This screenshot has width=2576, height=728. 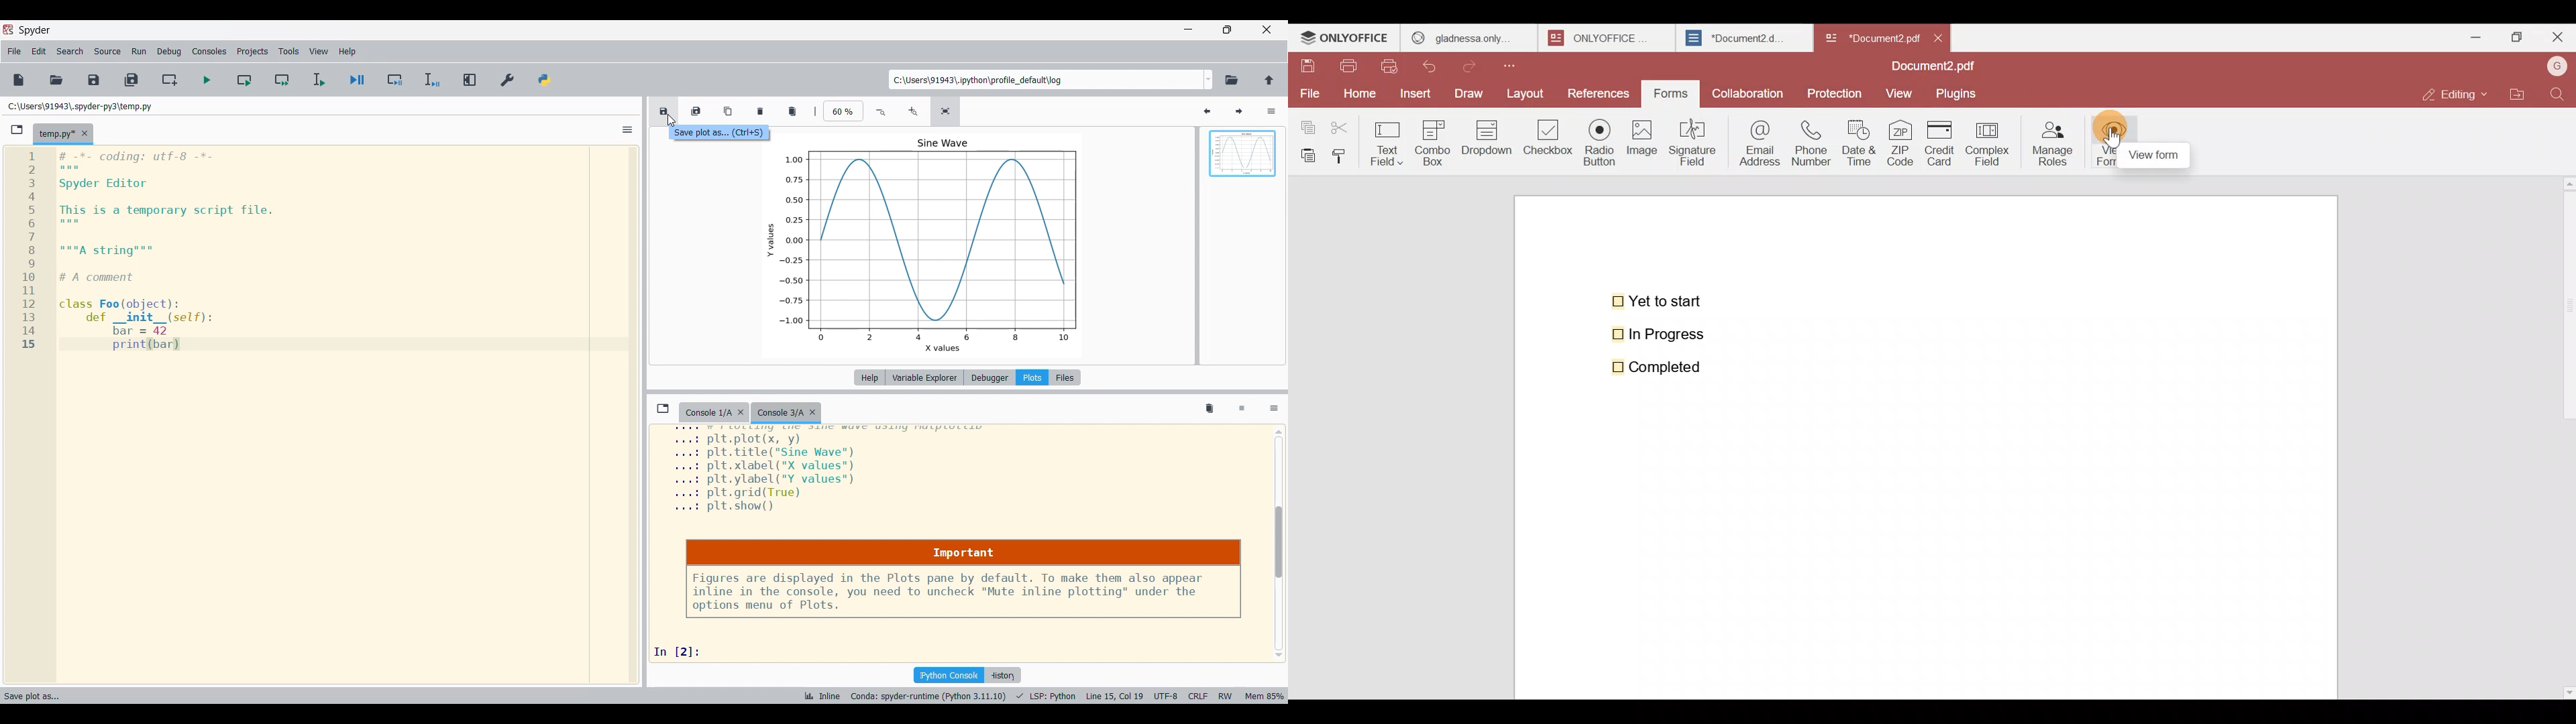 I want to click on Debugger, so click(x=989, y=377).